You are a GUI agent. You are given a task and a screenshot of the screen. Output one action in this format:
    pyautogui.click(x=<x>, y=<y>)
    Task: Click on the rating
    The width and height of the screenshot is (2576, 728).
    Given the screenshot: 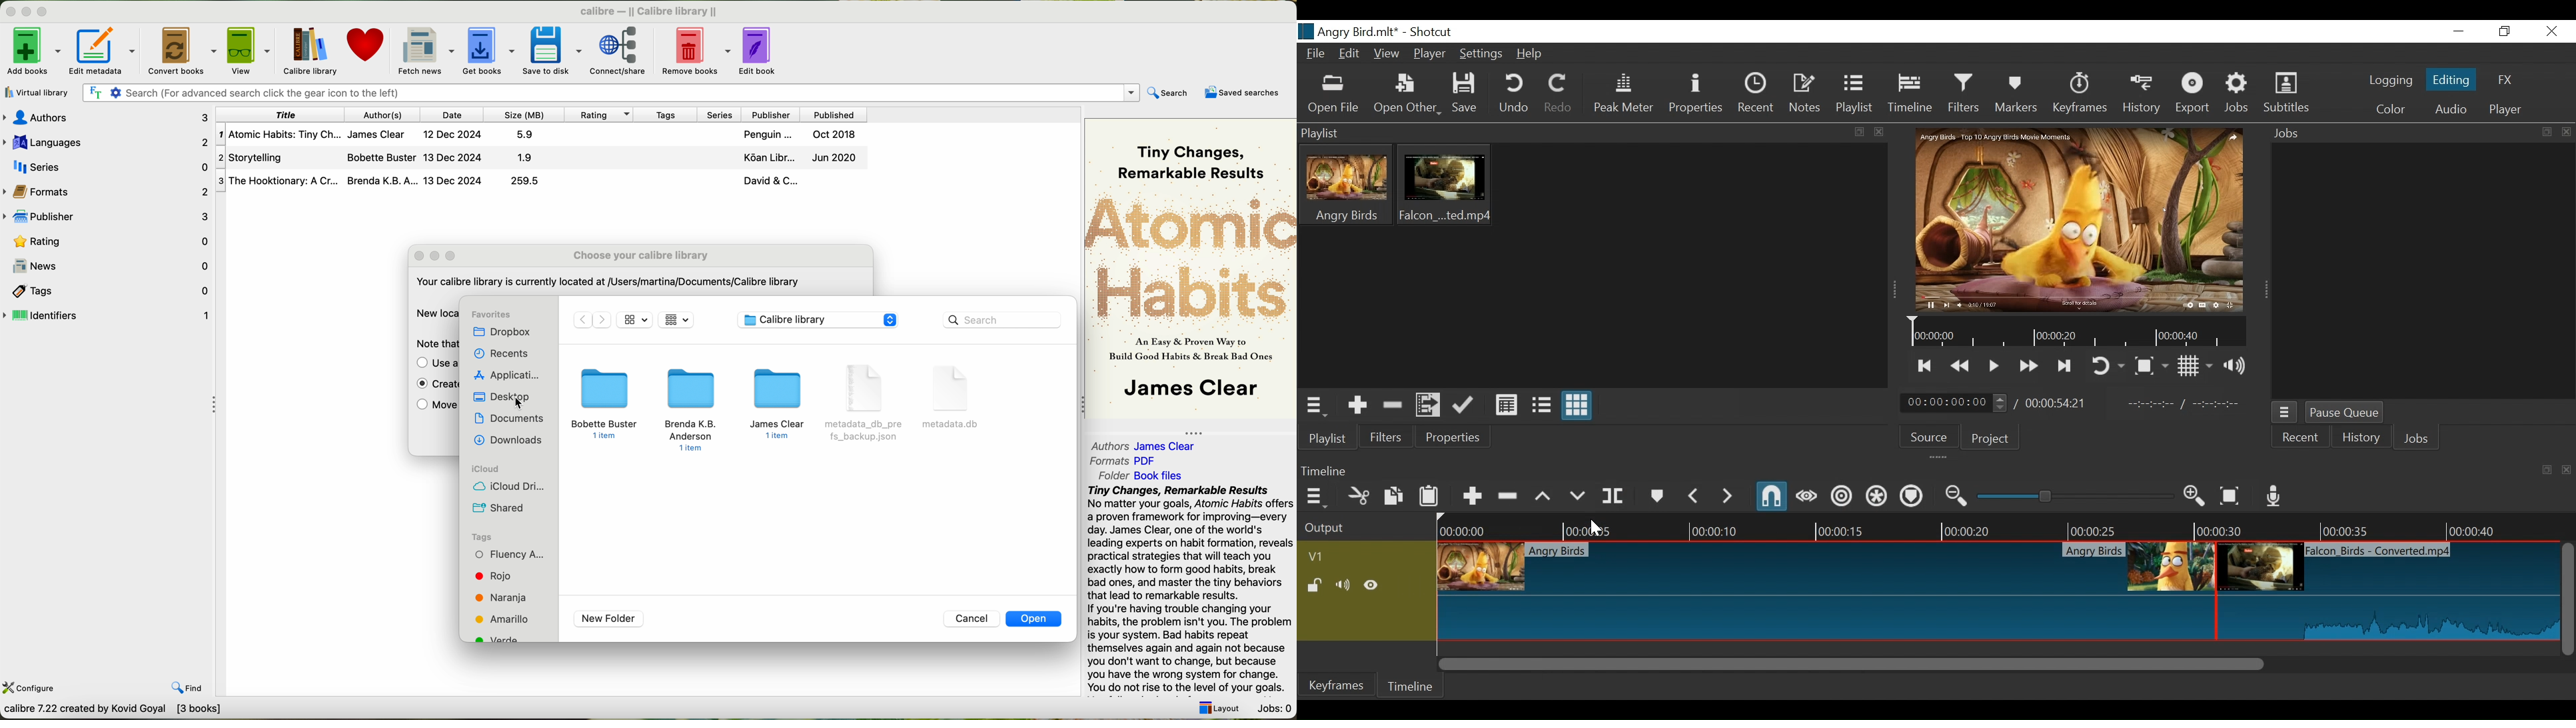 What is the action you would take?
    pyautogui.click(x=108, y=240)
    